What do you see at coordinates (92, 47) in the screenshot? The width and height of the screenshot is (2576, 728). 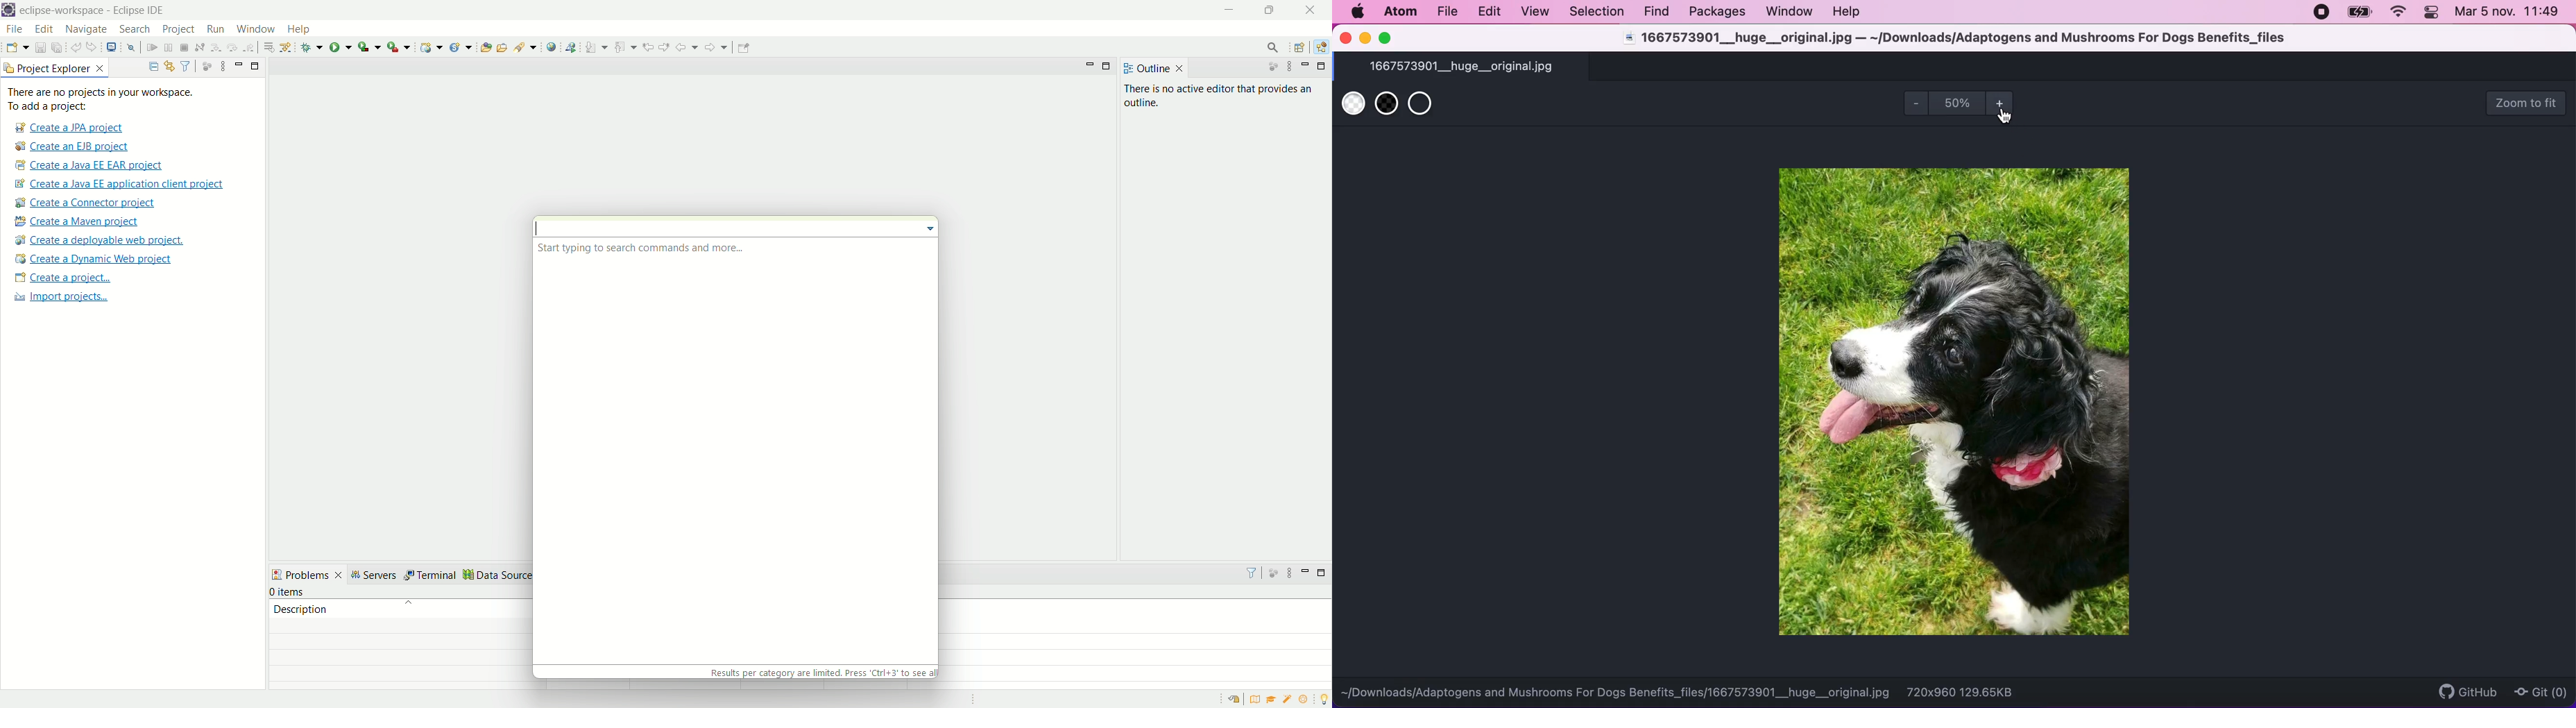 I see `redo` at bounding box center [92, 47].